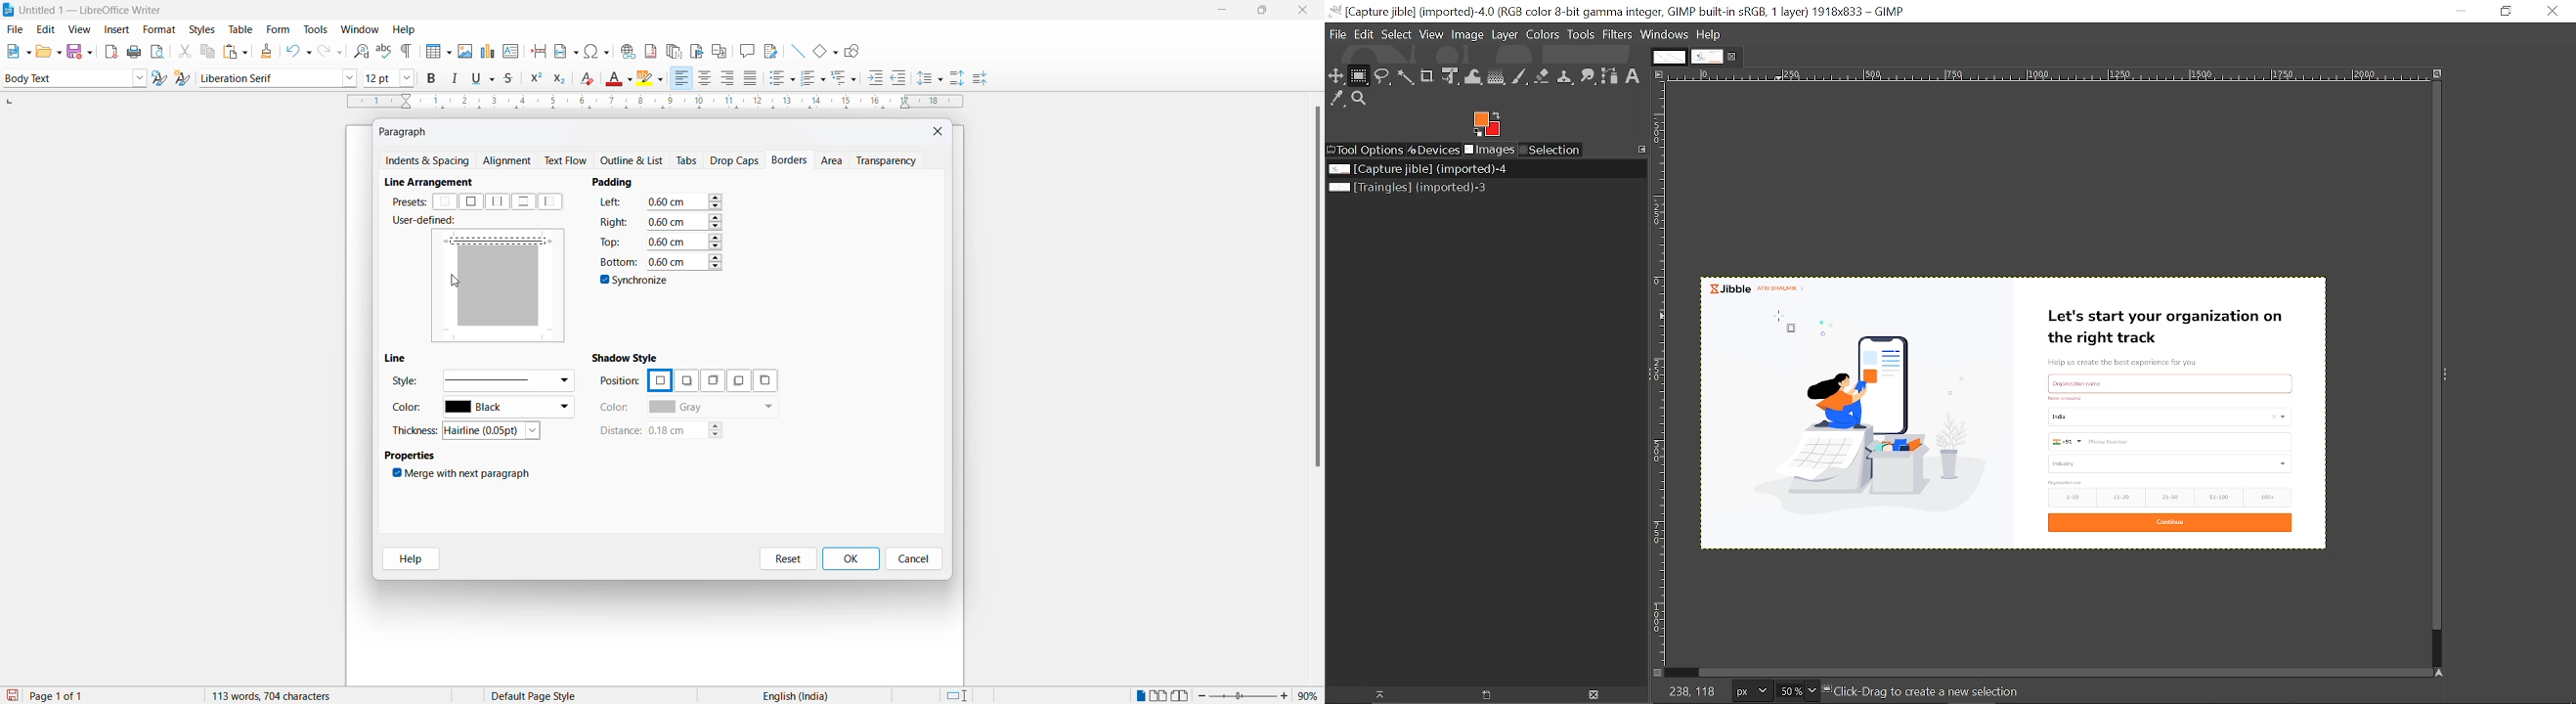  What do you see at coordinates (509, 409) in the screenshot?
I see `color options` at bounding box center [509, 409].